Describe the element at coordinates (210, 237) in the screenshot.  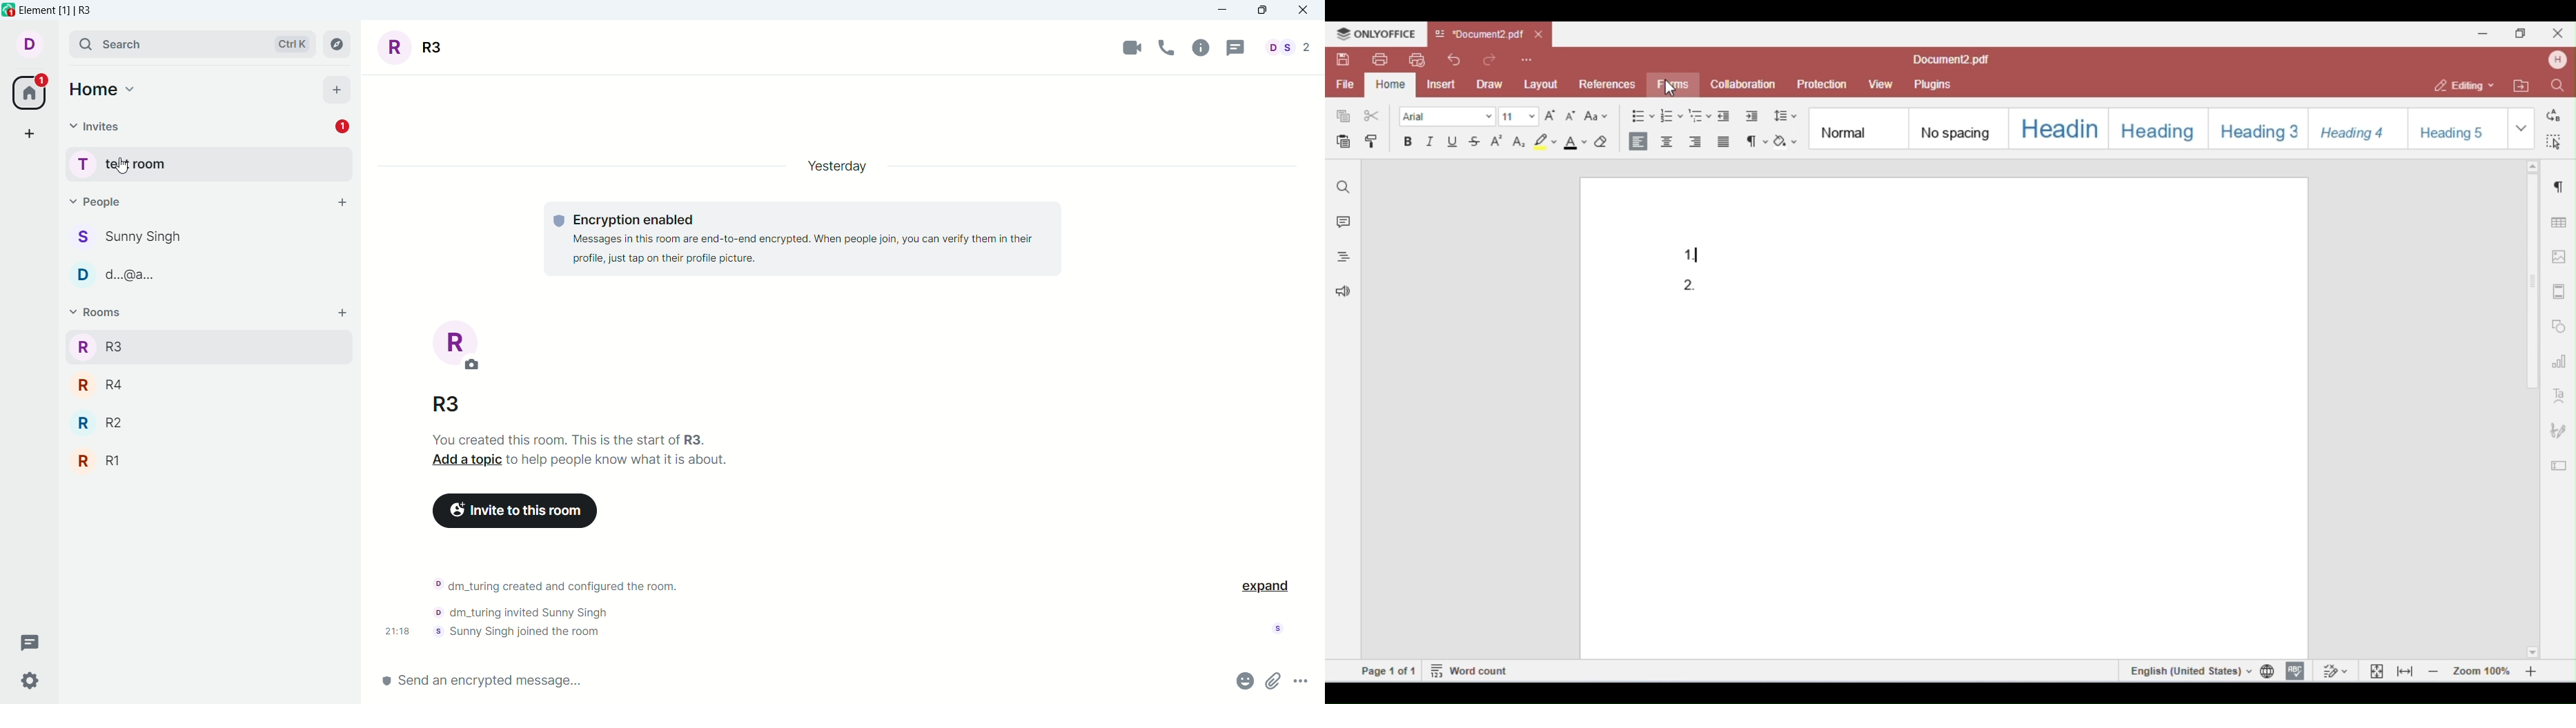
I see `sunny singh` at that location.